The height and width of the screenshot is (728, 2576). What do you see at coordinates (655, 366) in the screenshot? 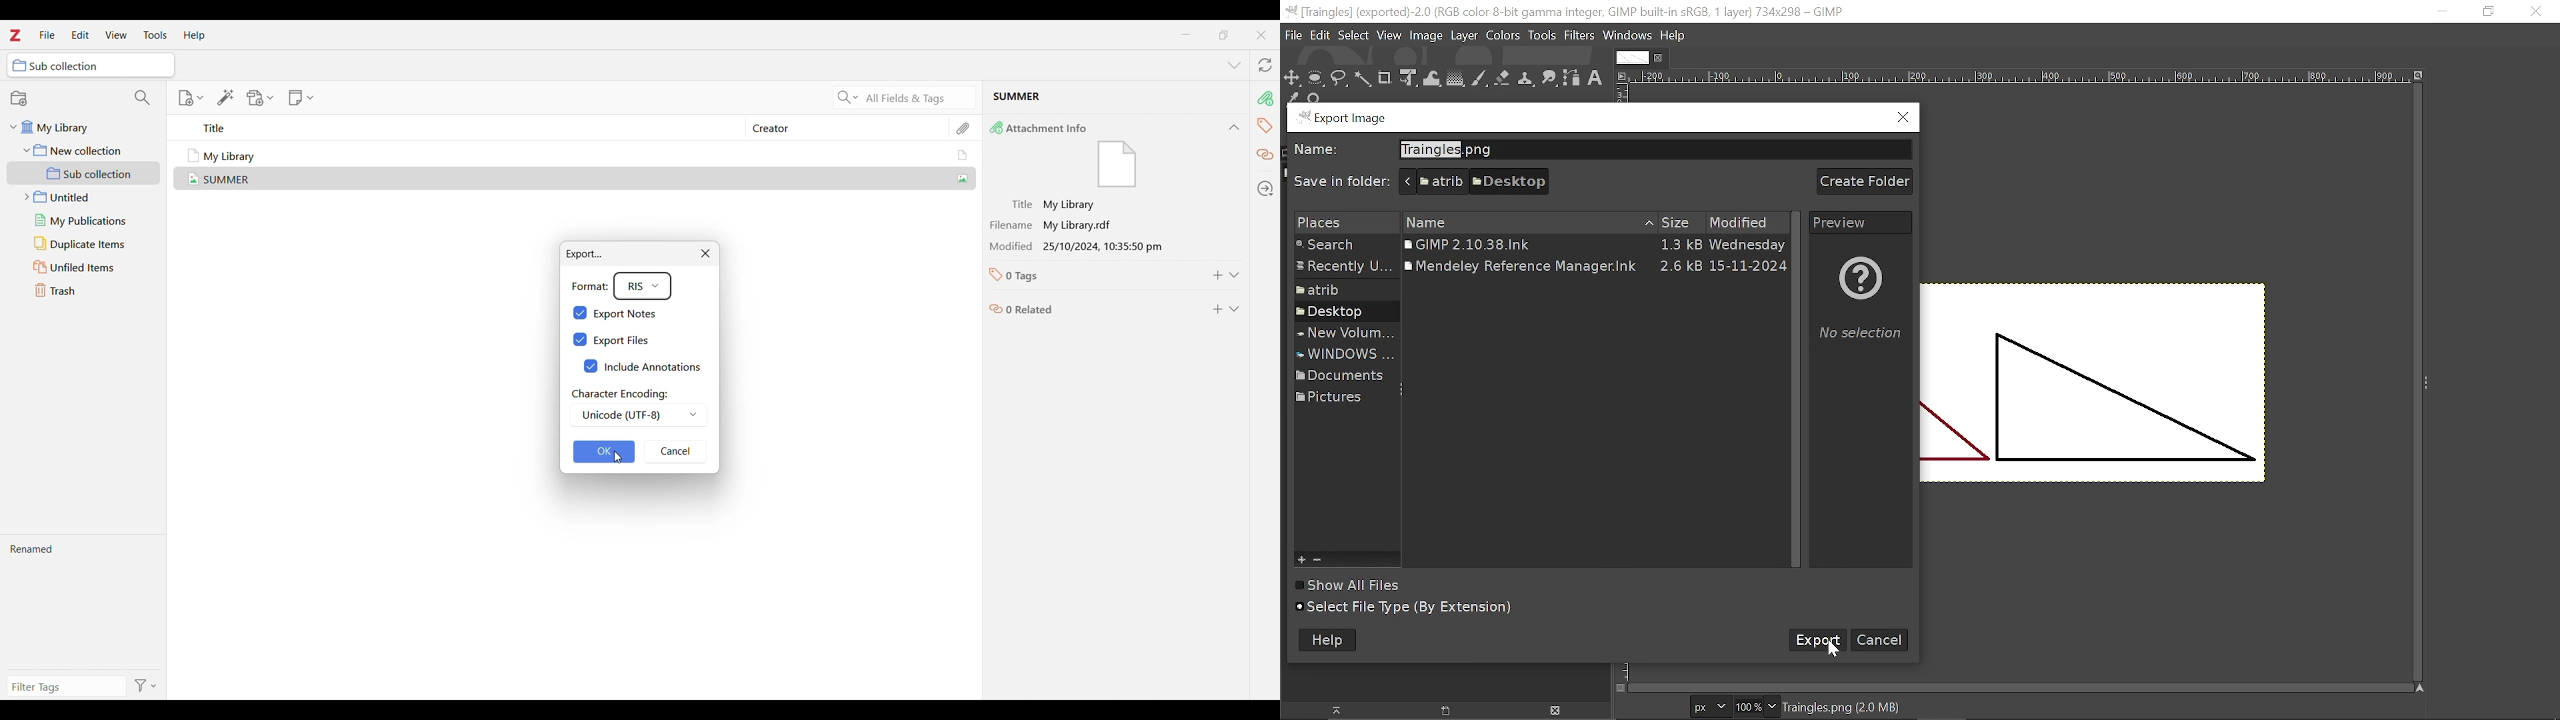
I see `Include annotations` at bounding box center [655, 366].